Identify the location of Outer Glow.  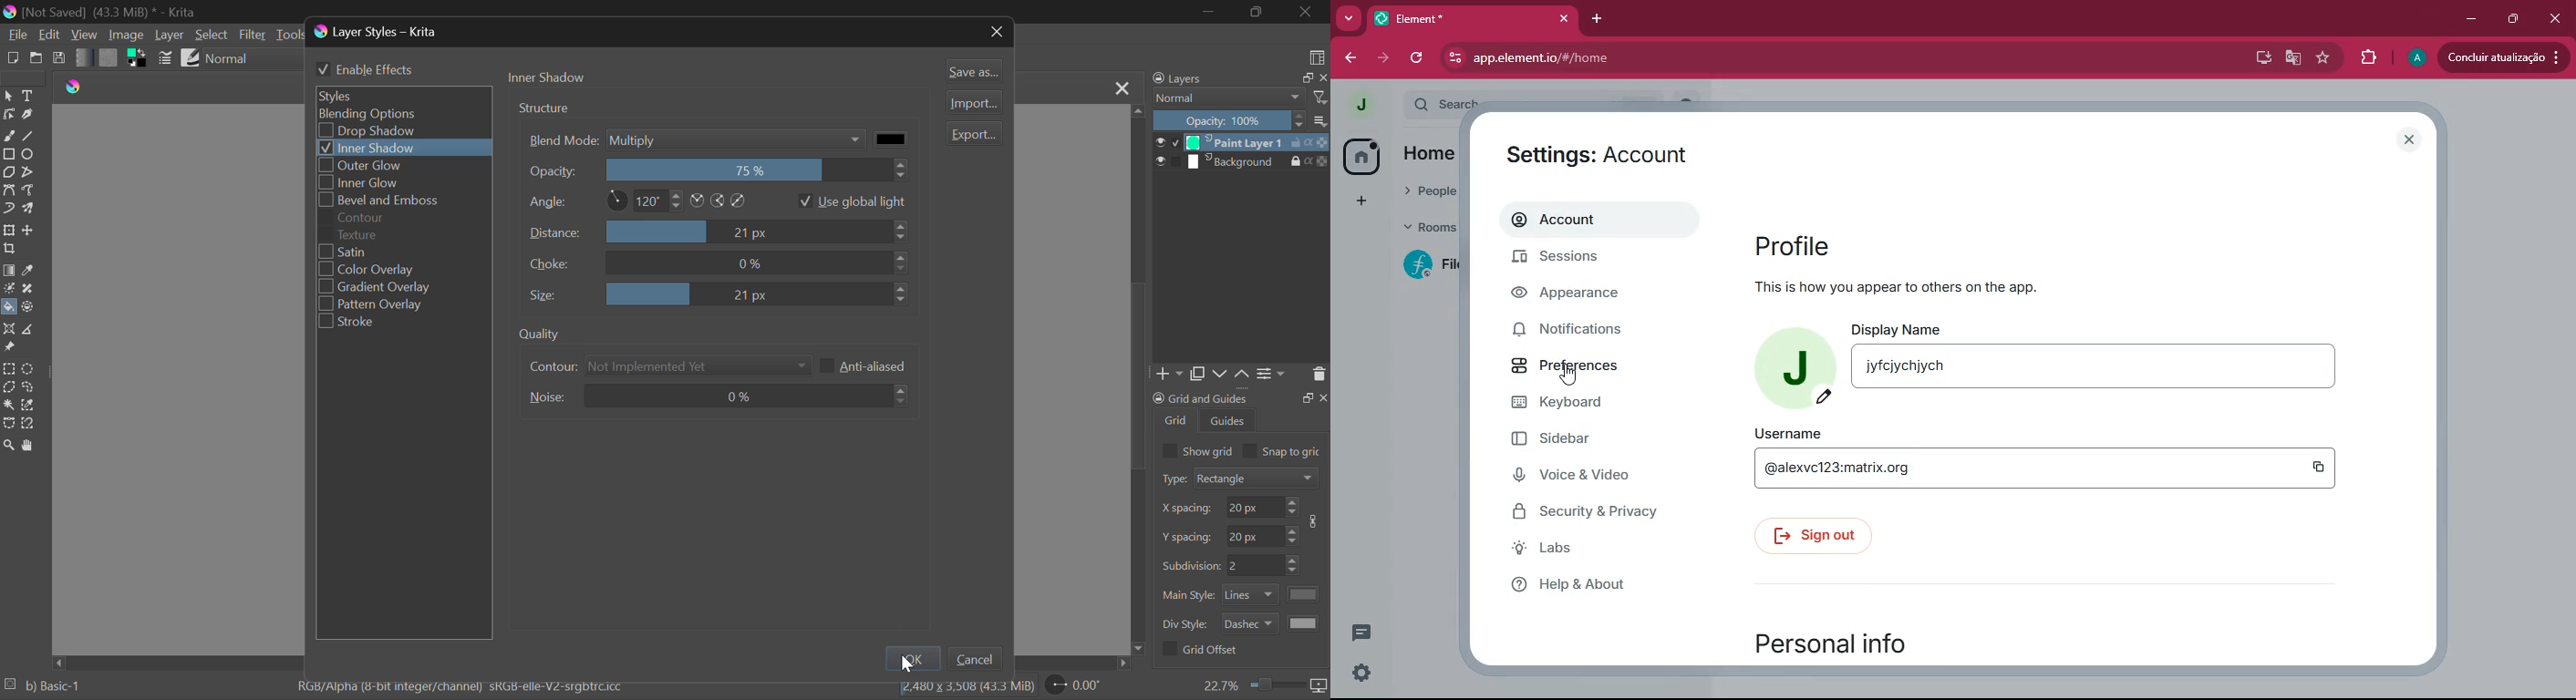
(399, 165).